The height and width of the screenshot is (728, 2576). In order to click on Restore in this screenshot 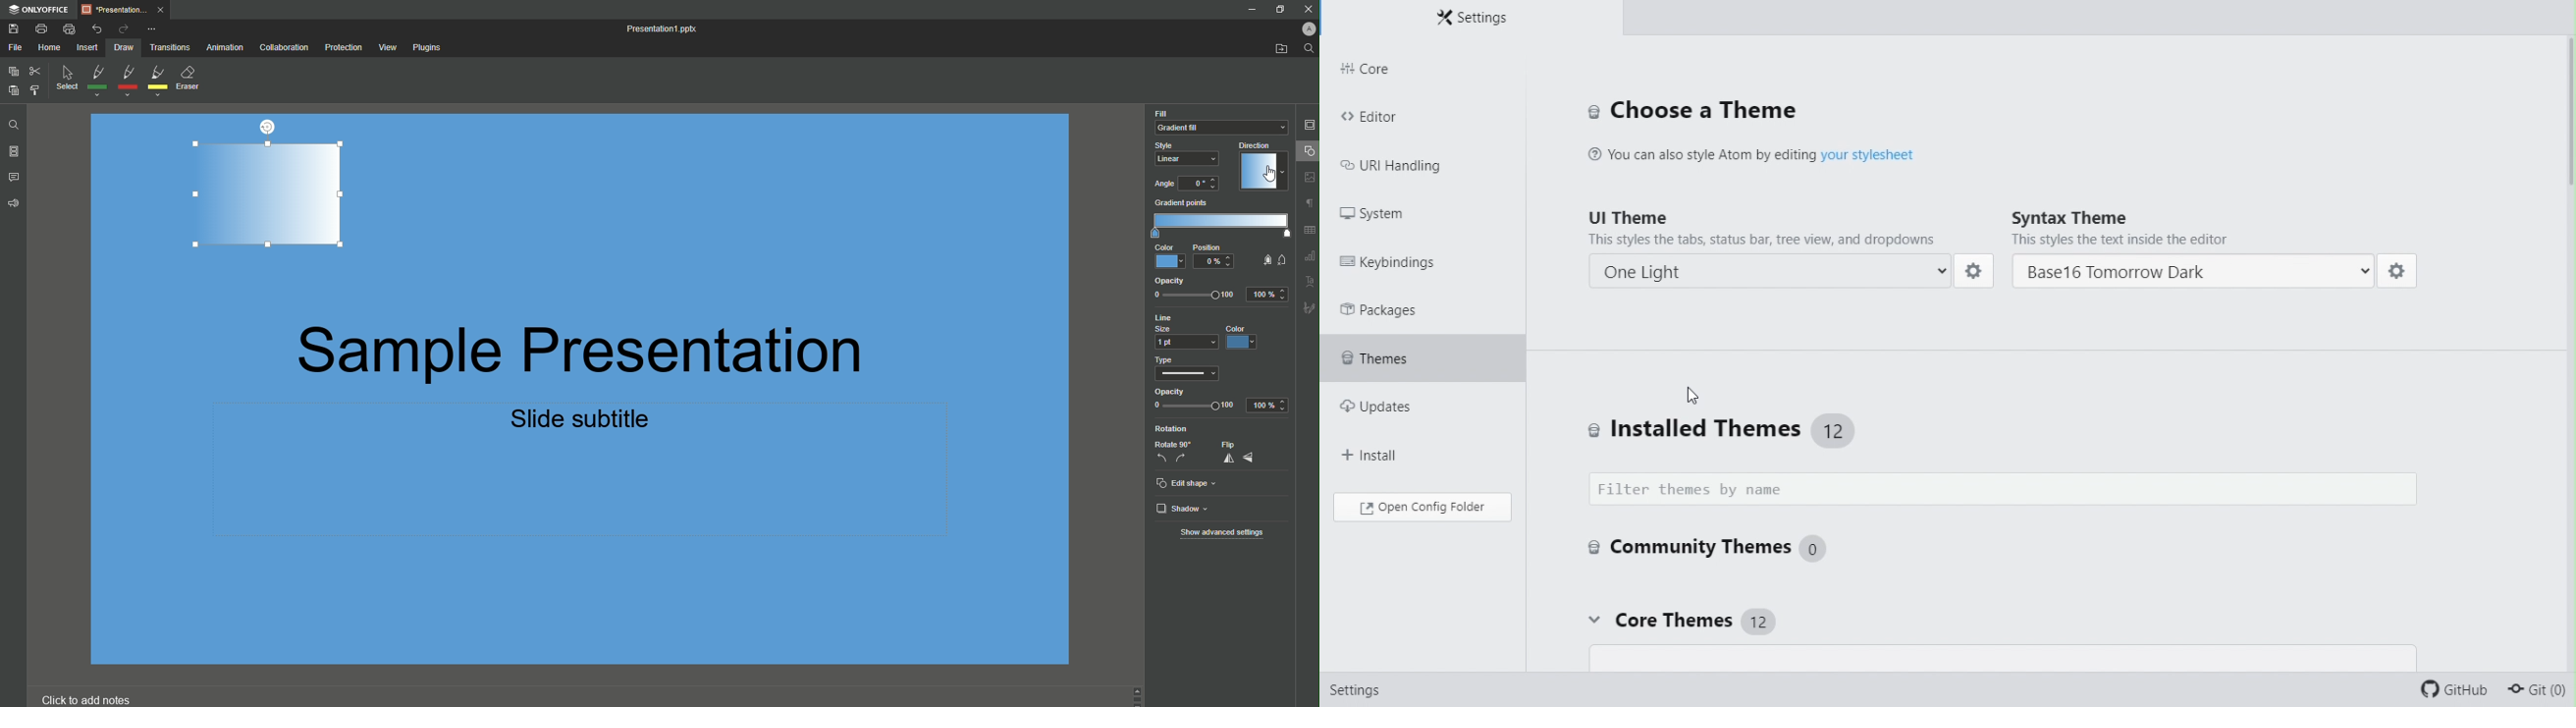, I will do `click(1279, 10)`.